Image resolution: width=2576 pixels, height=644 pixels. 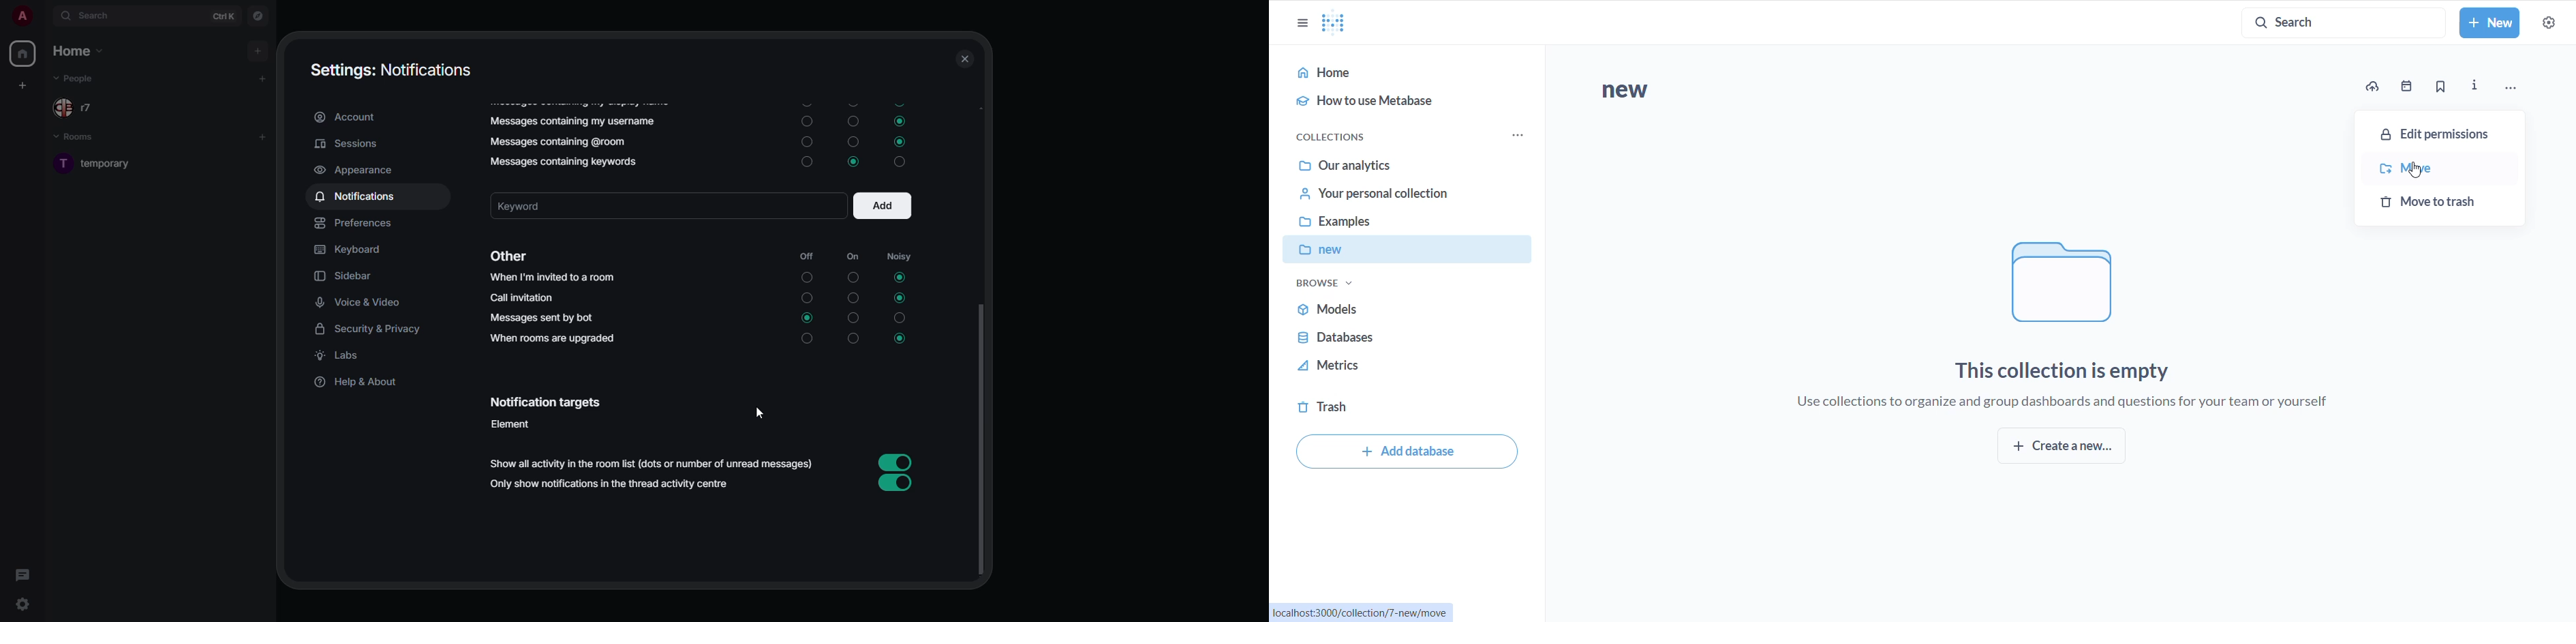 I want to click on people, so click(x=76, y=78).